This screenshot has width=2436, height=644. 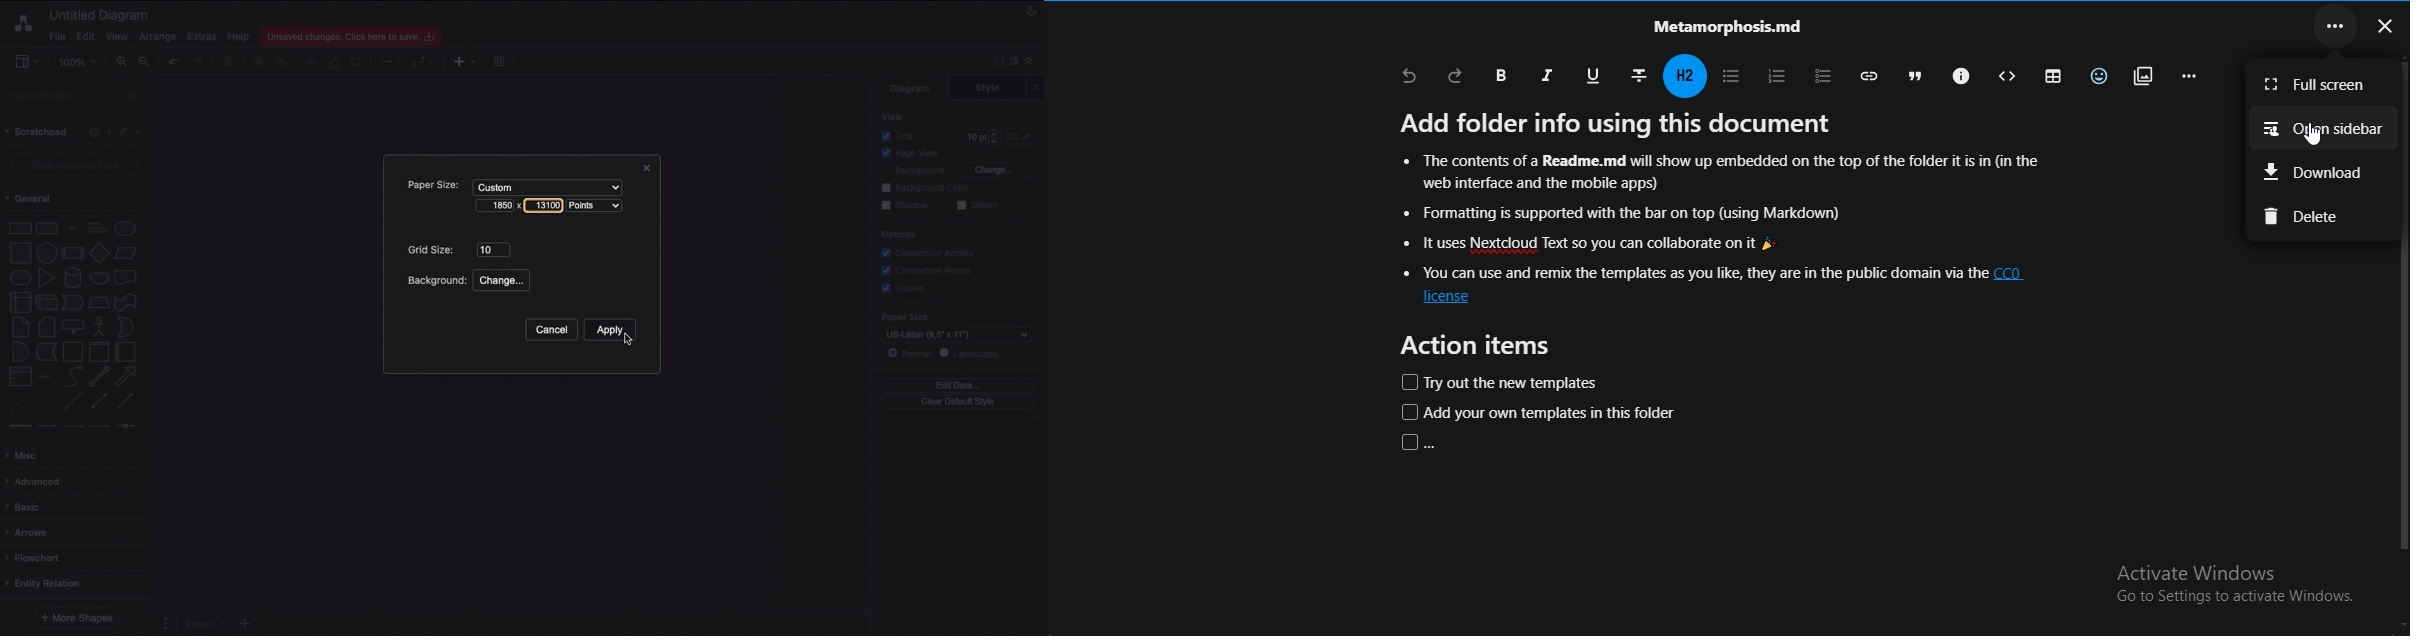 What do you see at coordinates (56, 36) in the screenshot?
I see `File` at bounding box center [56, 36].